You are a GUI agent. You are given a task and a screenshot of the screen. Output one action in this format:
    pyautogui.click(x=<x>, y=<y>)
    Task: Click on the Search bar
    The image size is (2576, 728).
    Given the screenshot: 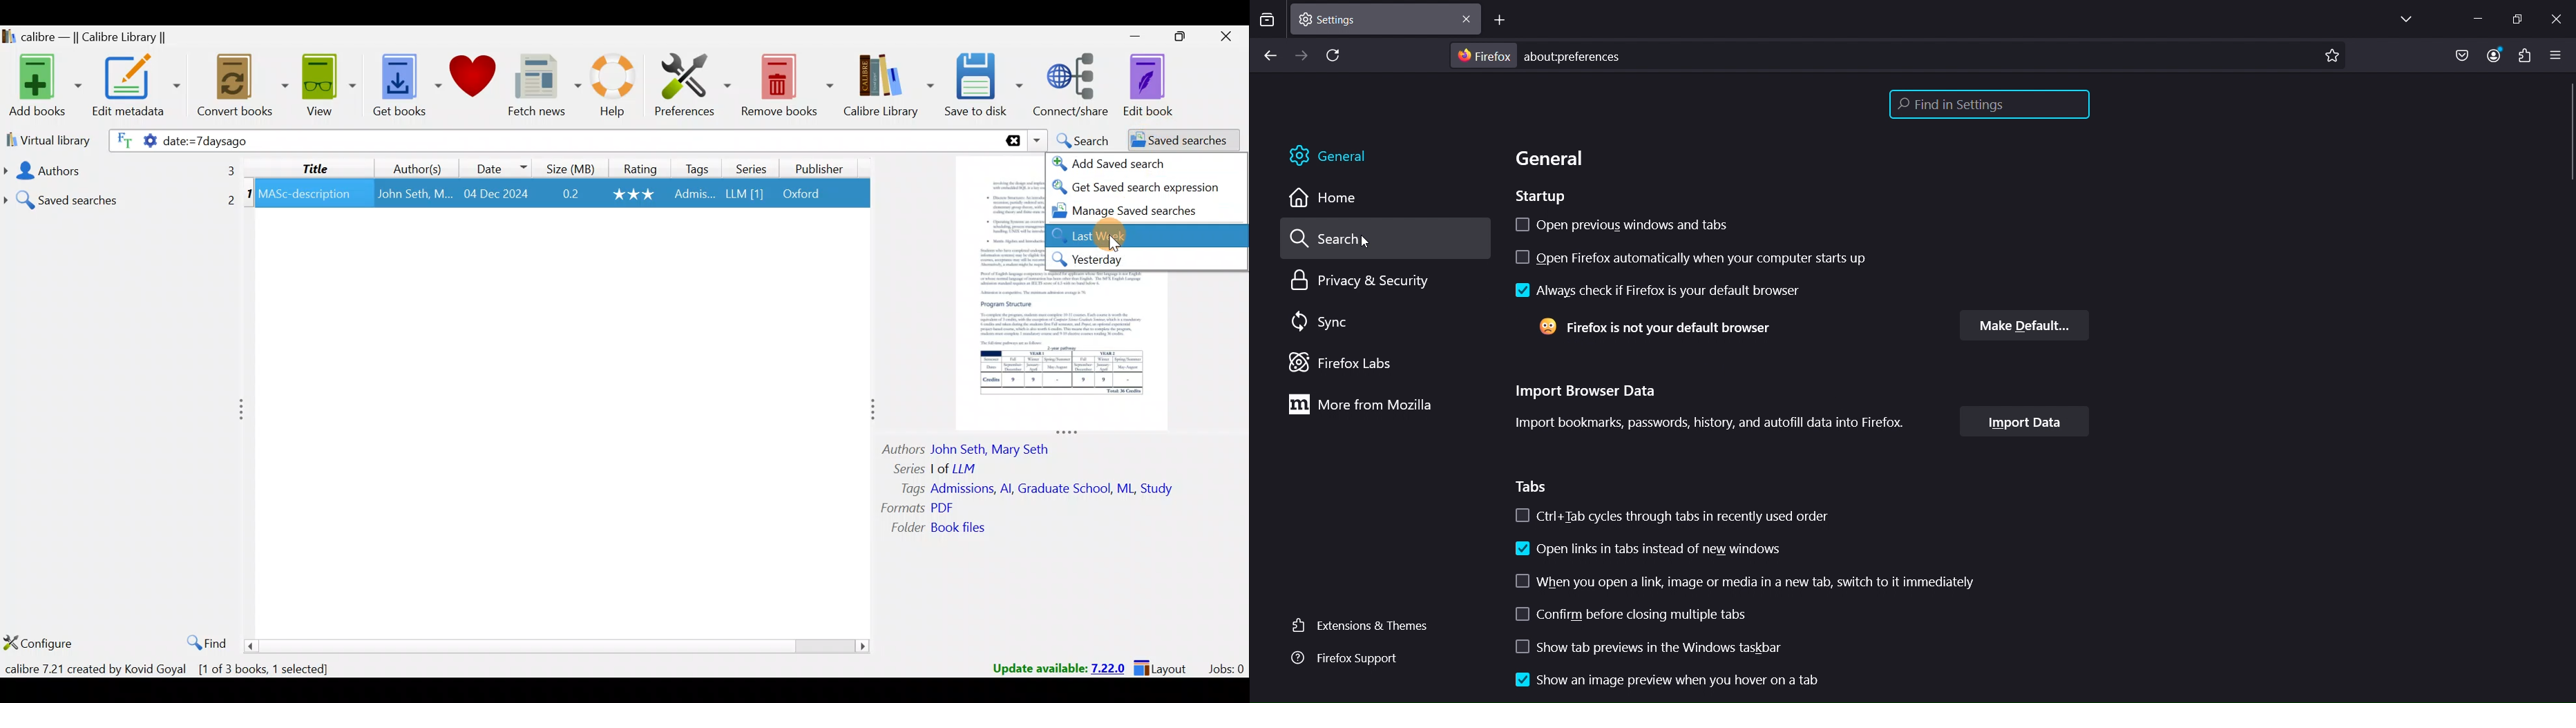 What is the action you would take?
    pyautogui.click(x=759, y=140)
    